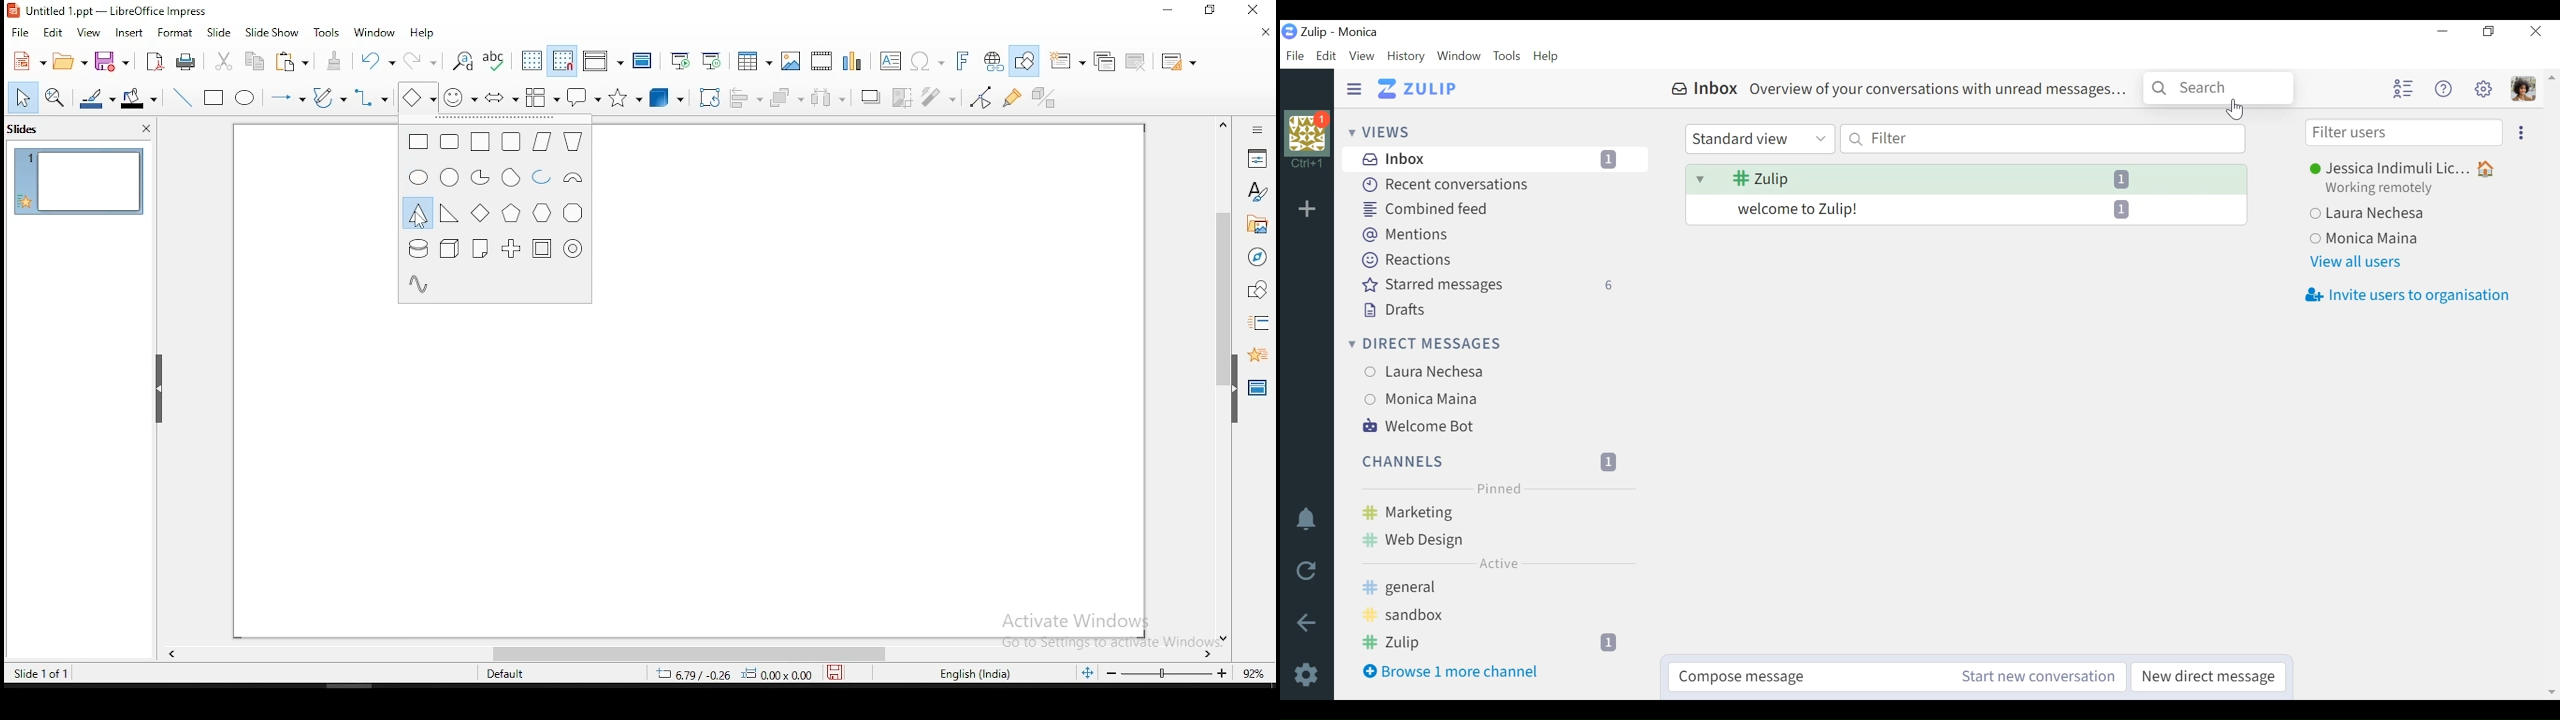 The height and width of the screenshot is (728, 2576). I want to click on welcome to Zulip, so click(1967, 209).